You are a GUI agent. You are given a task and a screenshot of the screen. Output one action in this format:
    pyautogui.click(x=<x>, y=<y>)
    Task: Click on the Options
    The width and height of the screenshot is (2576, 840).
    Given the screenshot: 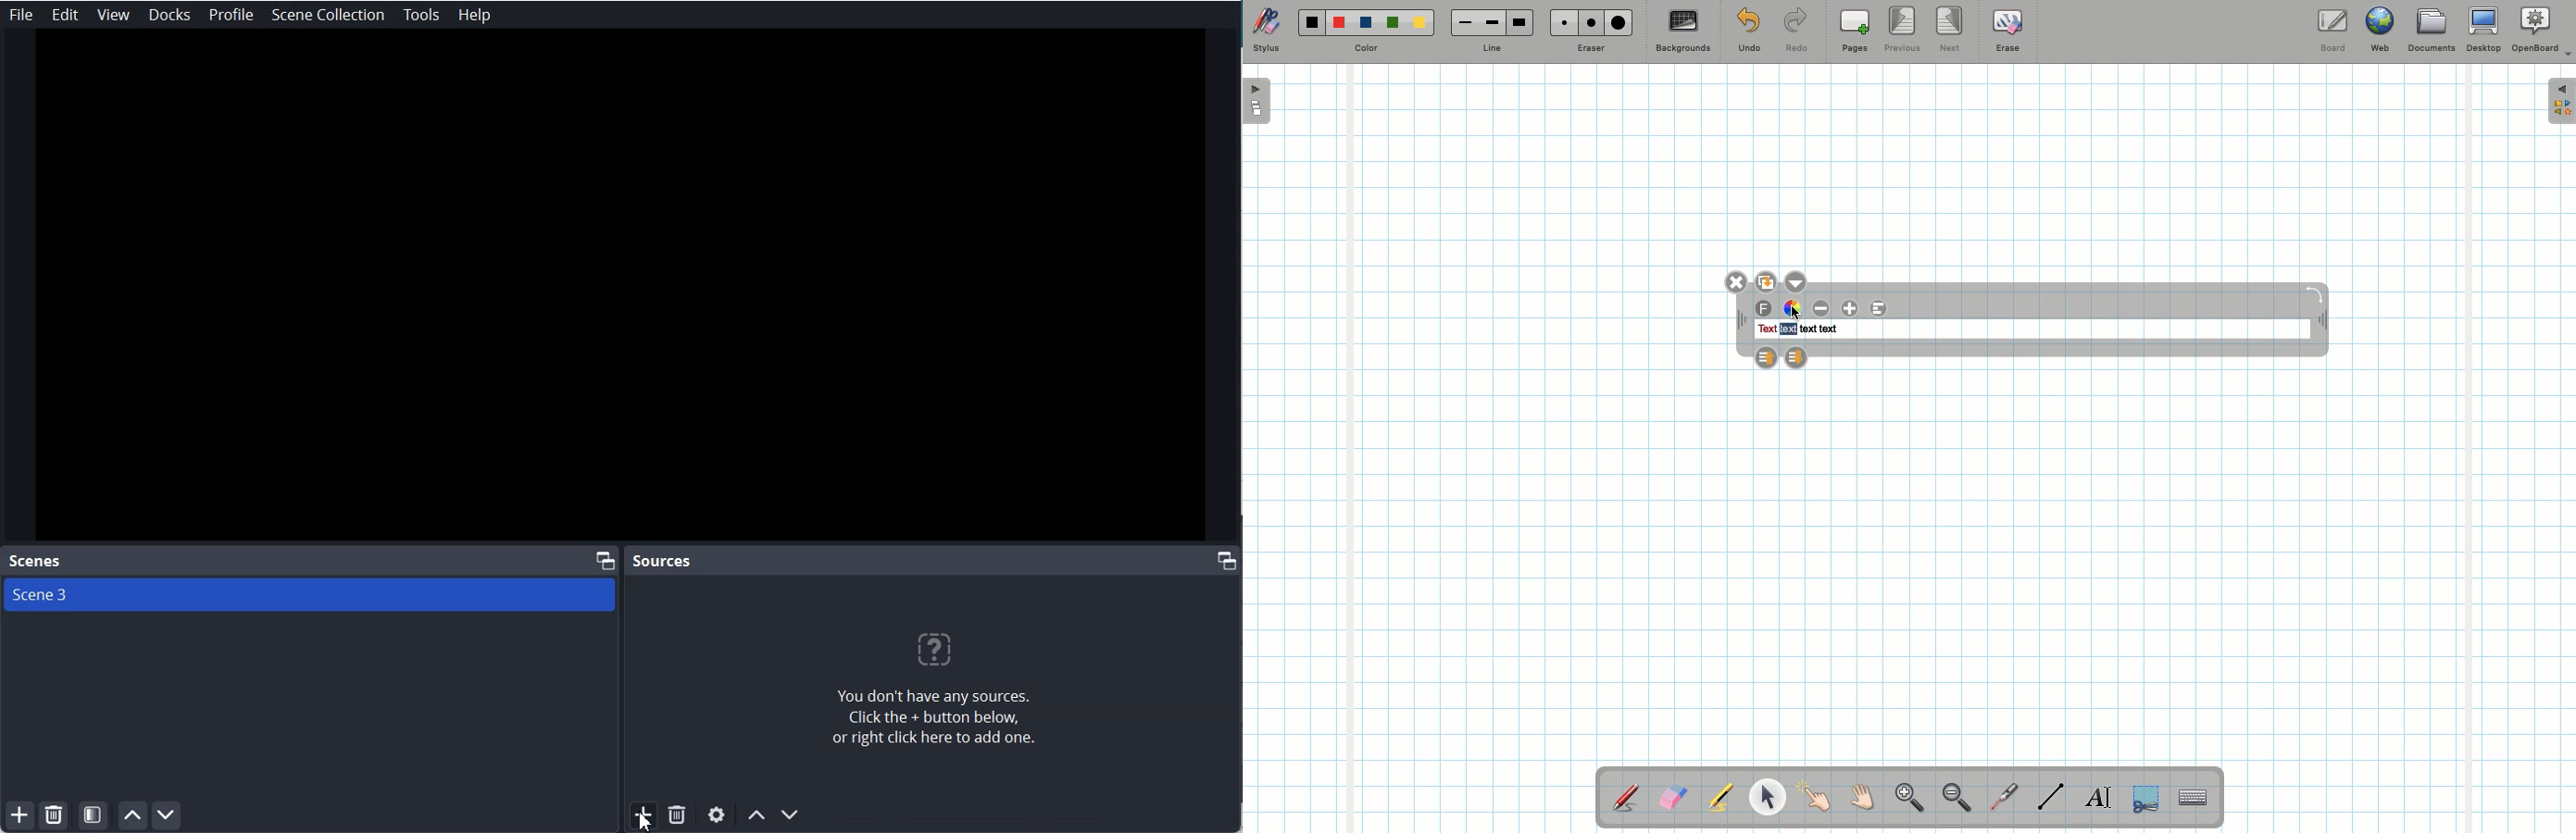 What is the action you would take?
    pyautogui.click(x=1800, y=280)
    